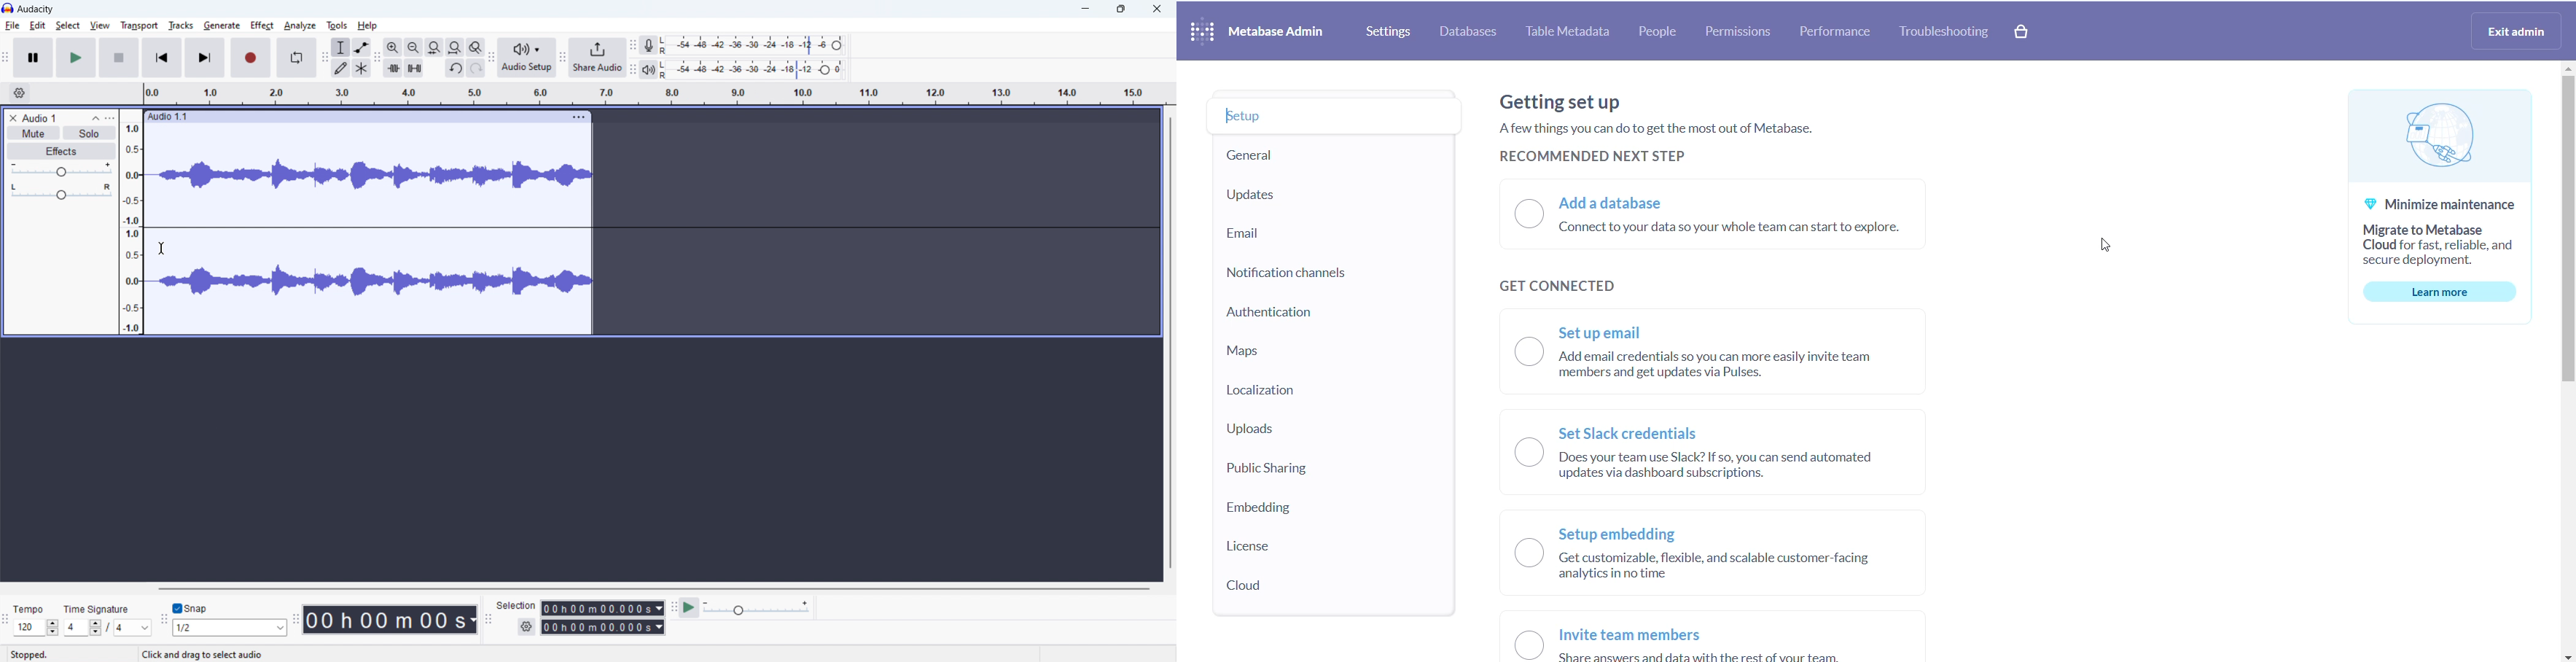 The height and width of the screenshot is (672, 2576). What do you see at coordinates (263, 25) in the screenshot?
I see `effect` at bounding box center [263, 25].